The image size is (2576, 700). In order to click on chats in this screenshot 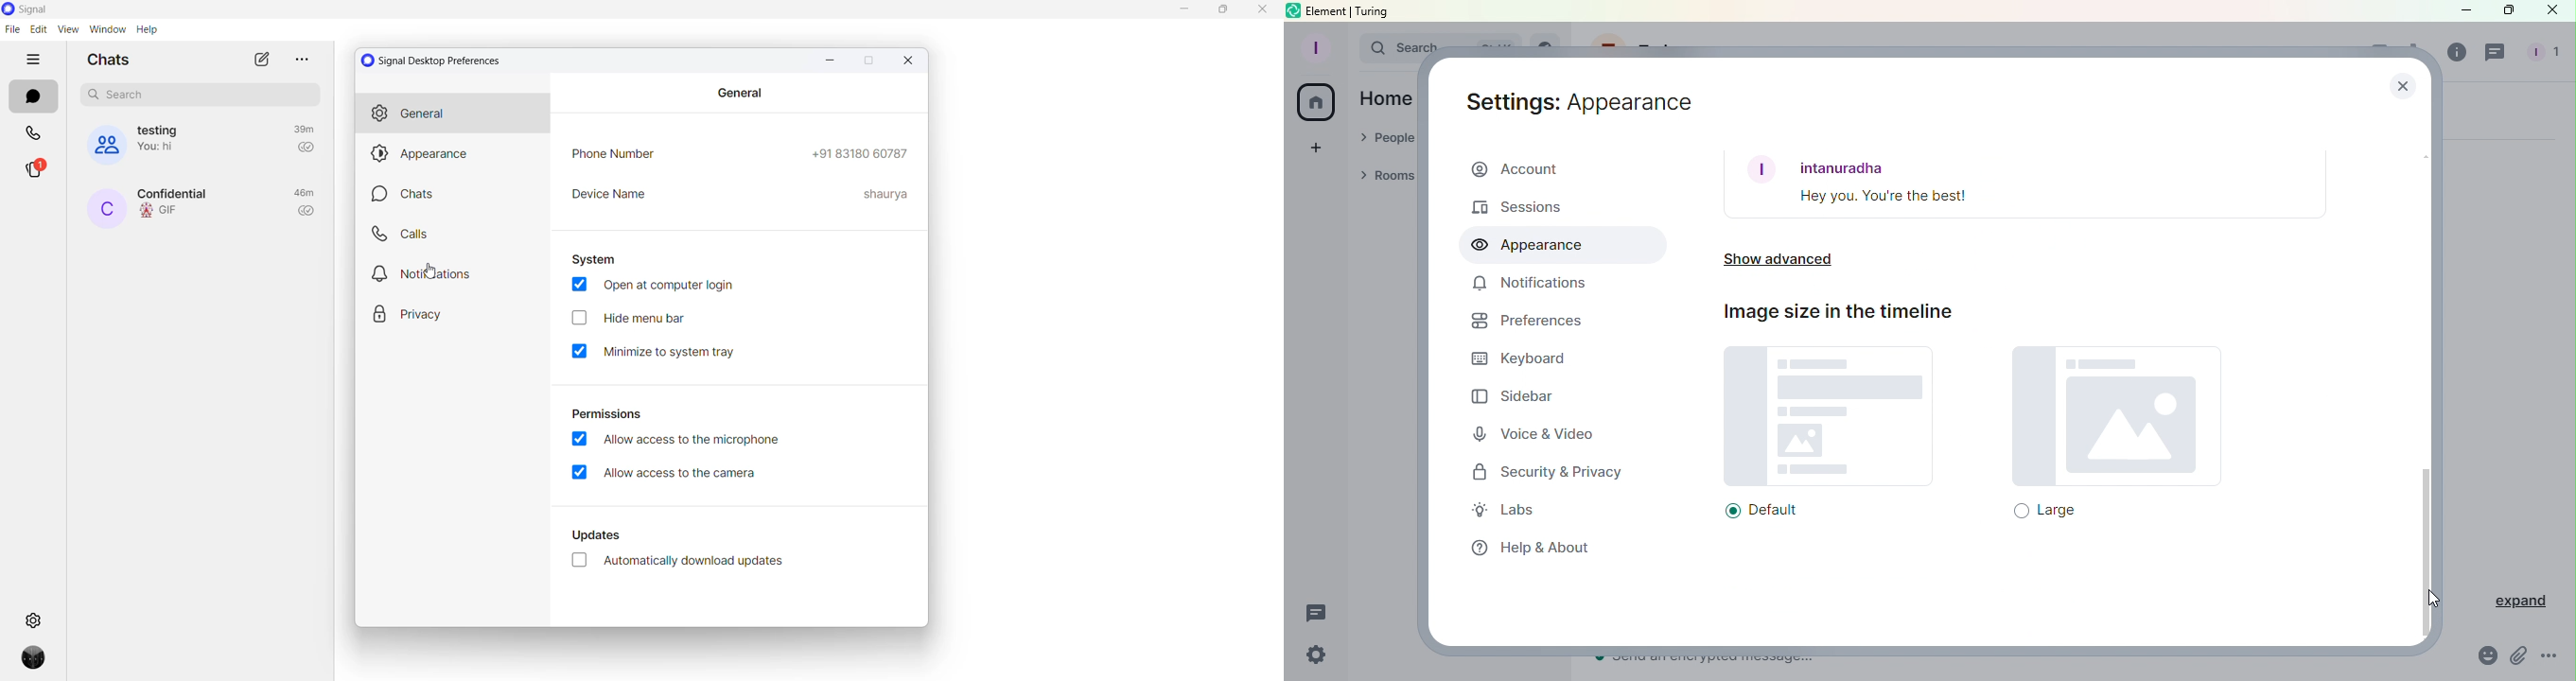, I will do `click(455, 195)`.